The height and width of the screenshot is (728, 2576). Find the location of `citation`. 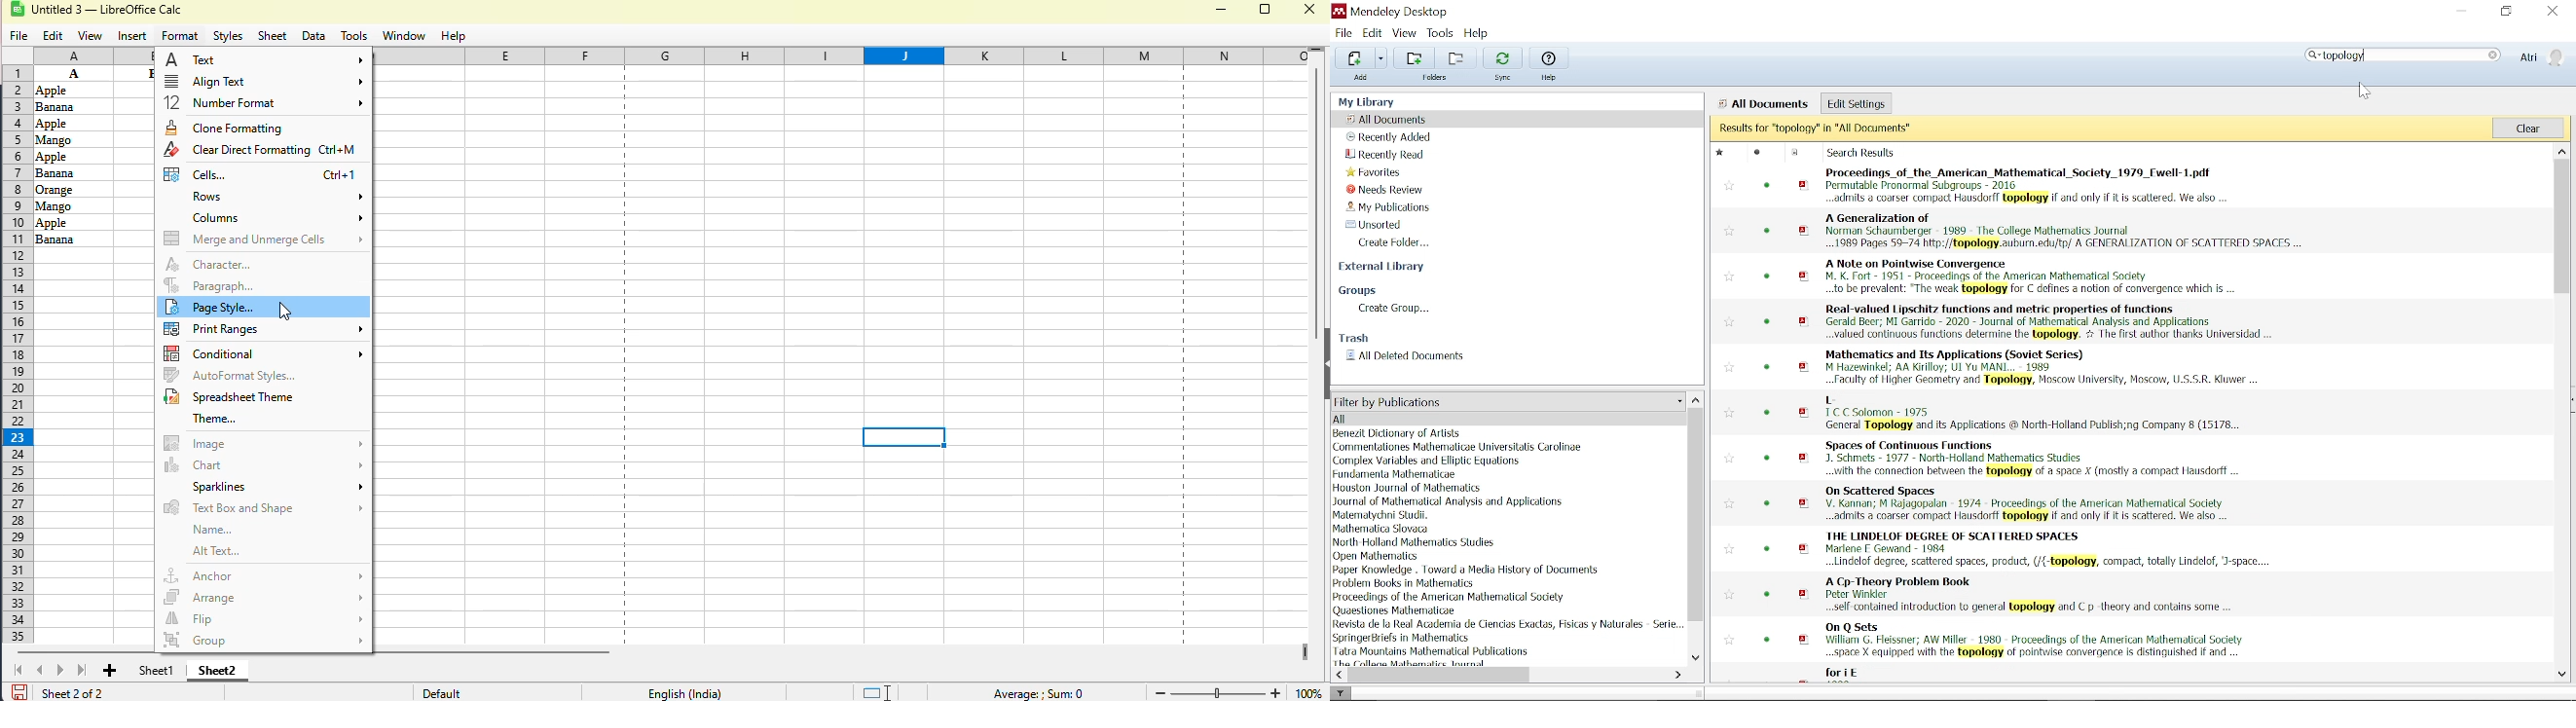

citation is located at coordinates (2032, 277).